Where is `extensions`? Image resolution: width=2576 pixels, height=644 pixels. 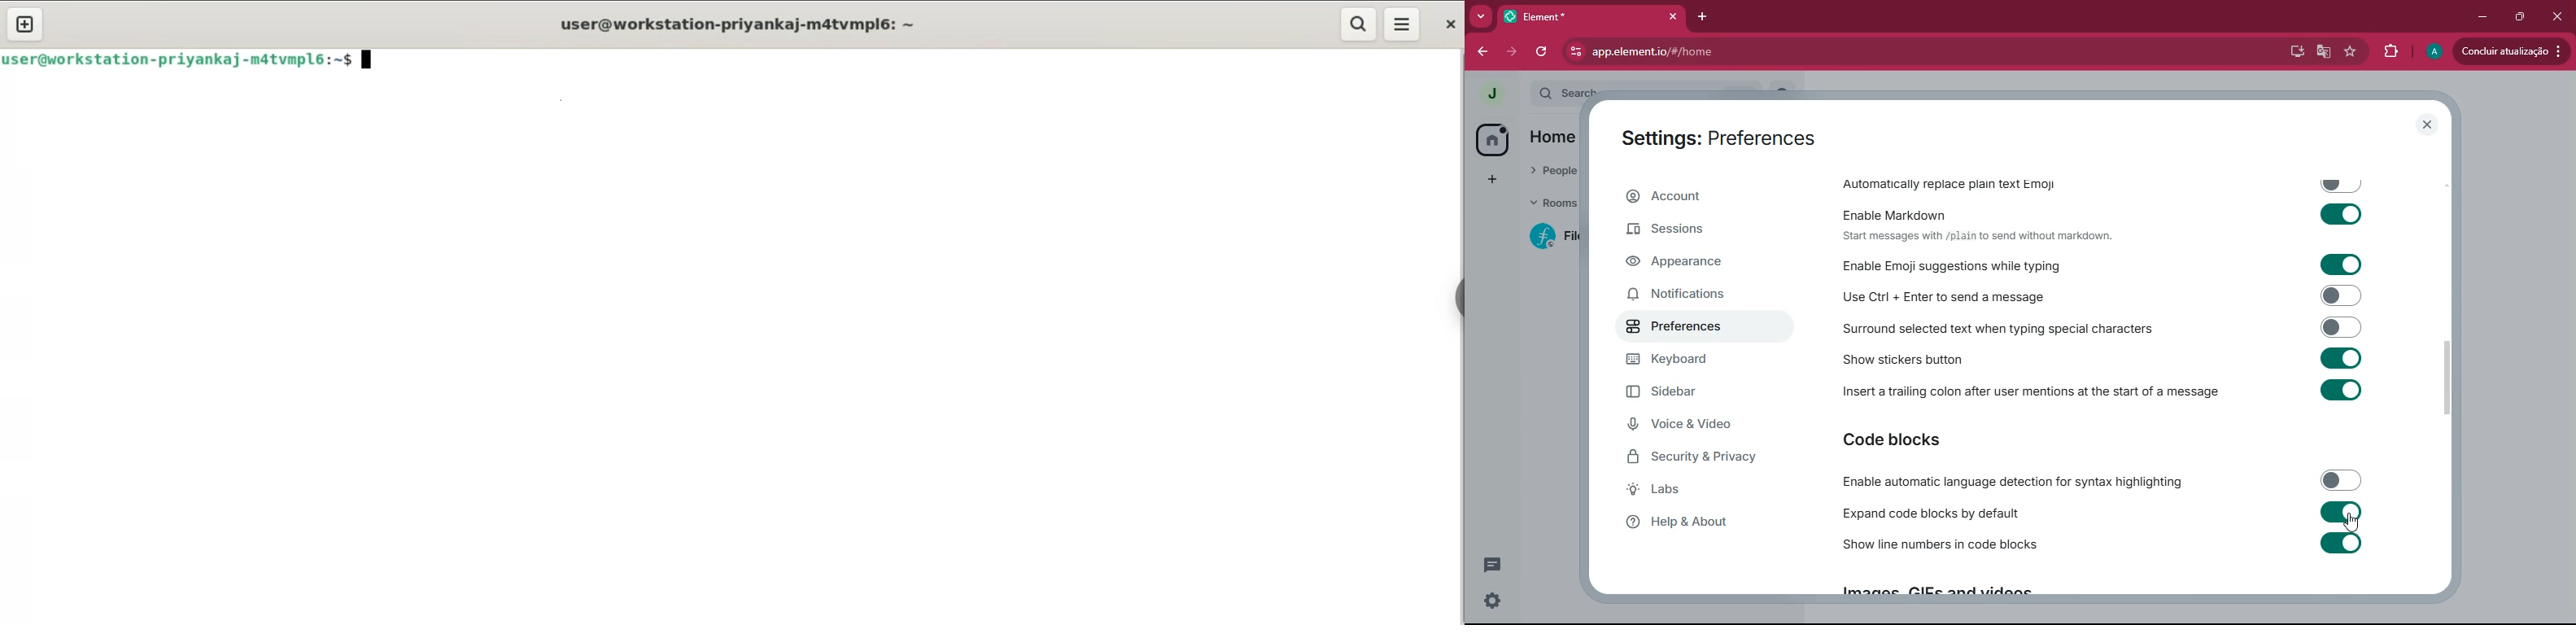 extensions is located at coordinates (2387, 51).